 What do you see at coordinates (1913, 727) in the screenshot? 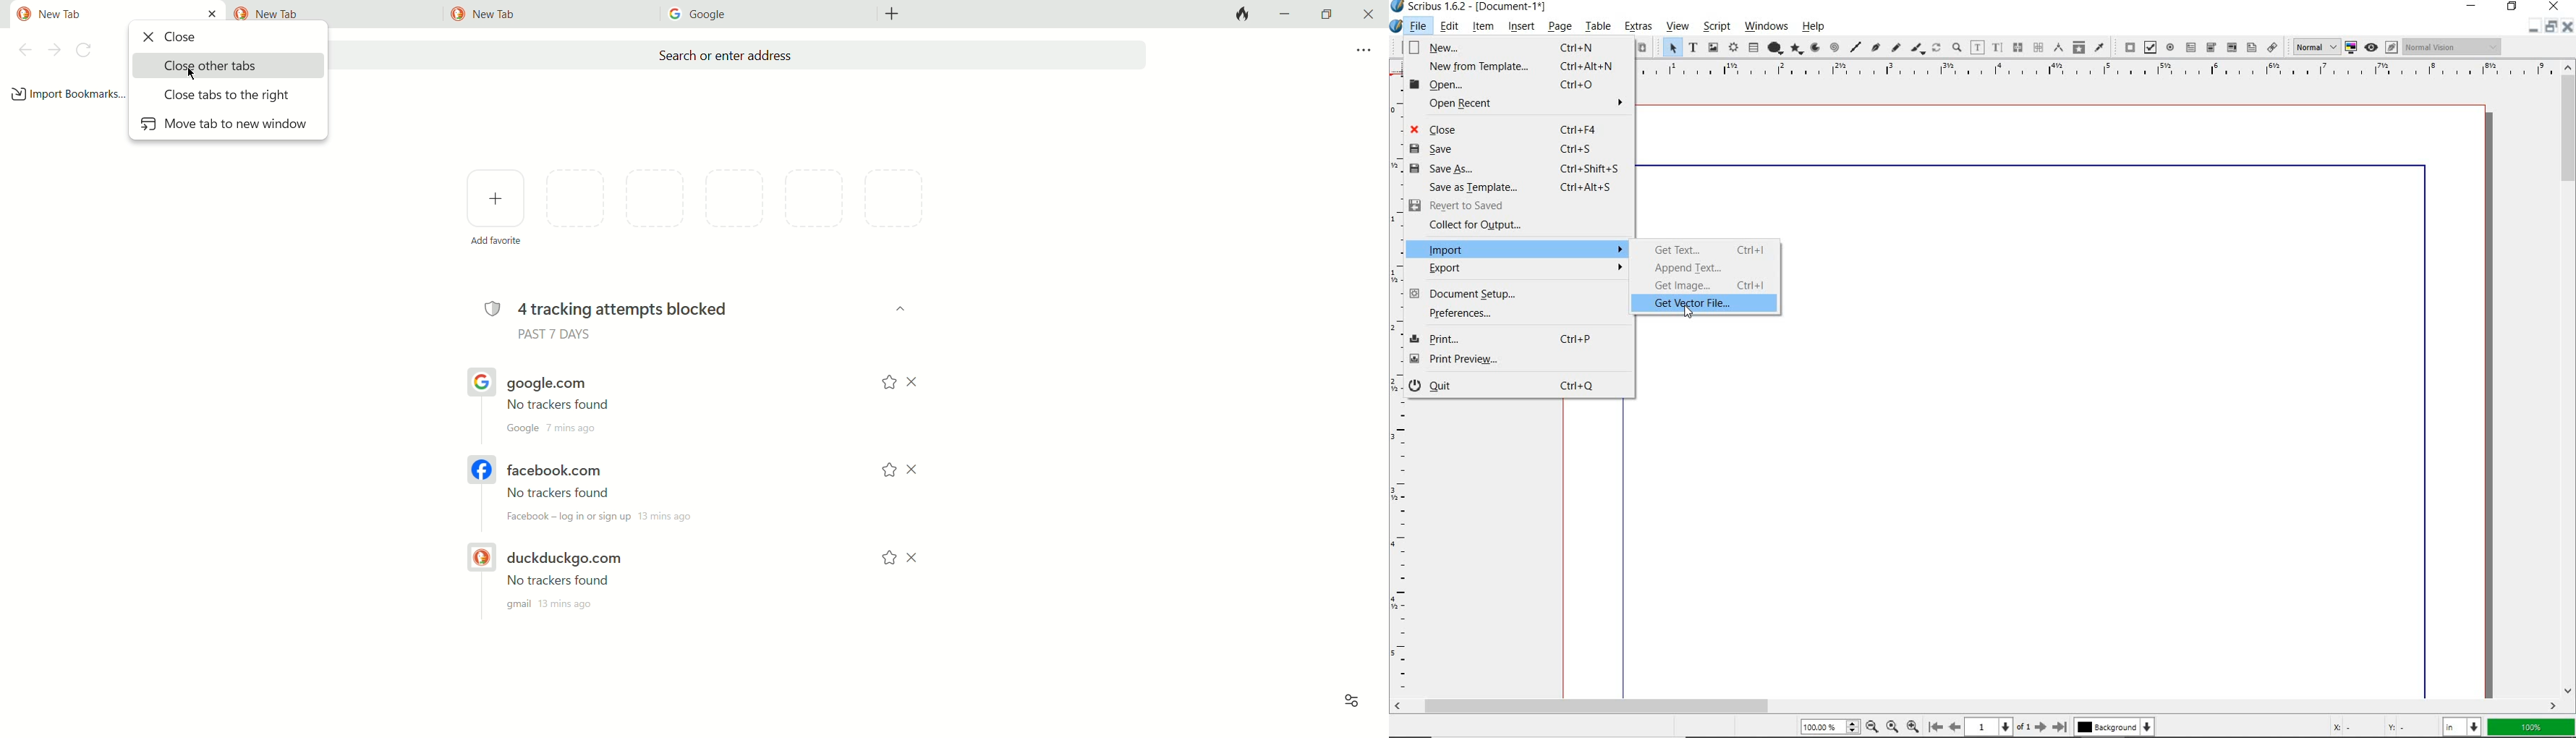
I see `Zoom In` at bounding box center [1913, 727].